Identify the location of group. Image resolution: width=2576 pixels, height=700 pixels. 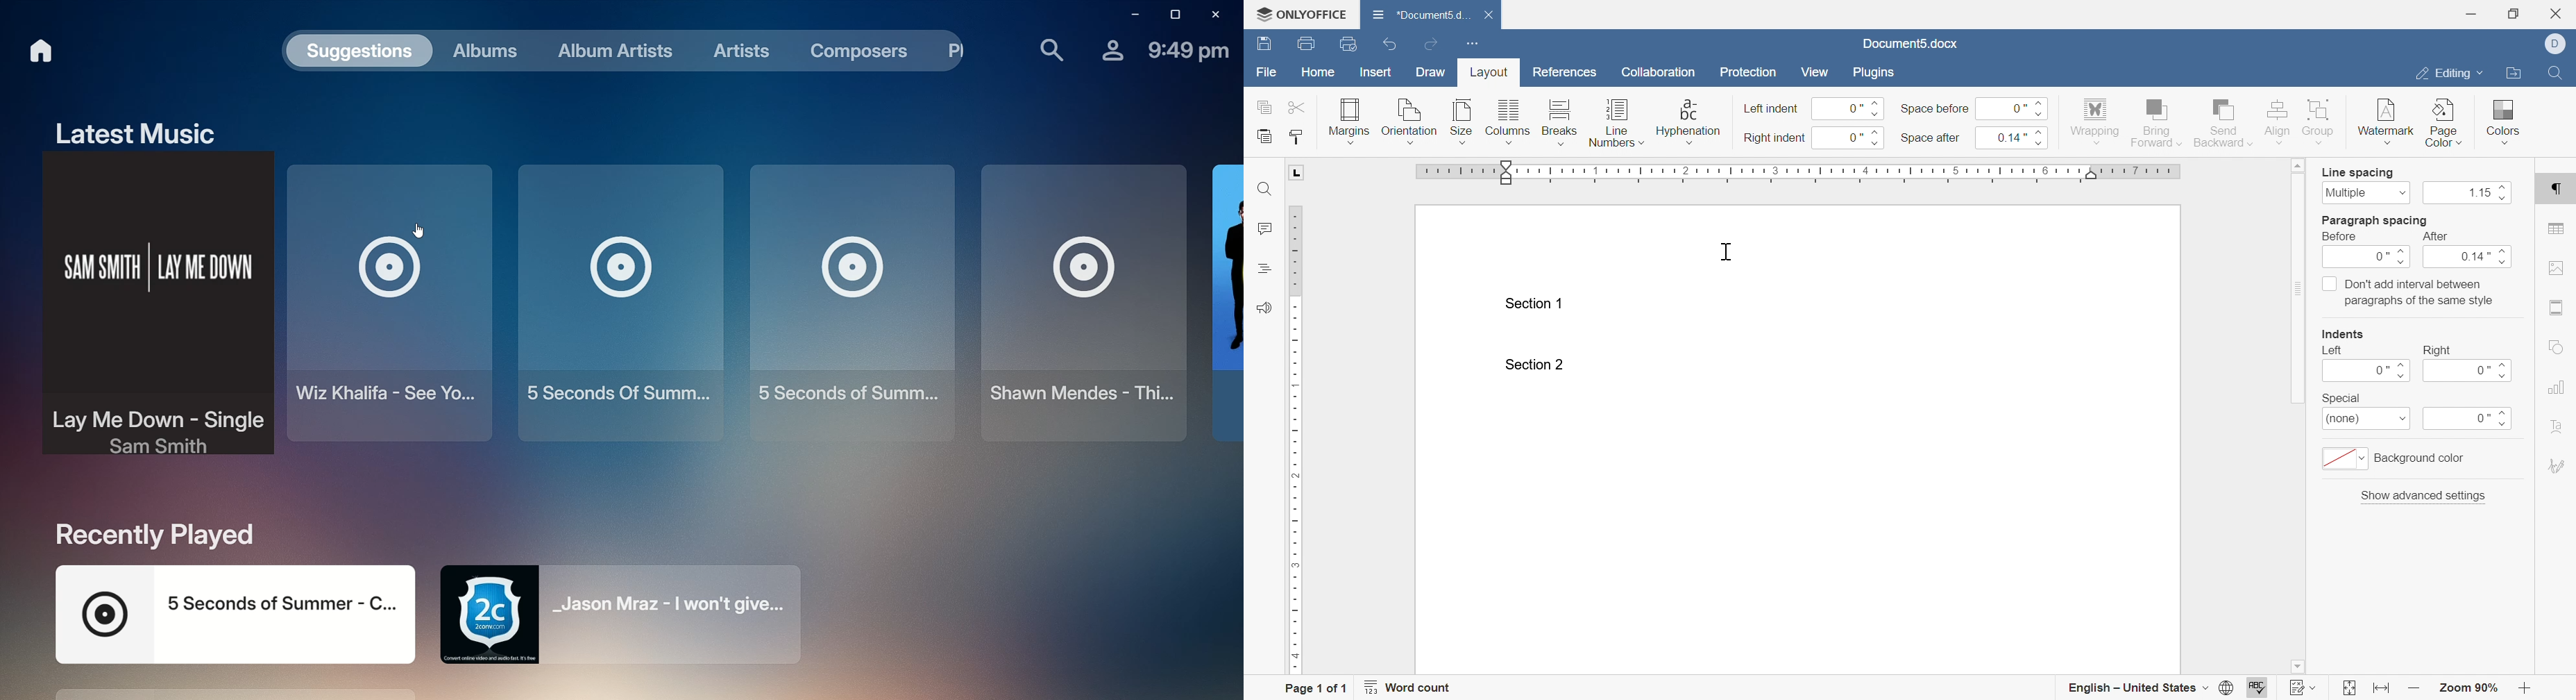
(2322, 122).